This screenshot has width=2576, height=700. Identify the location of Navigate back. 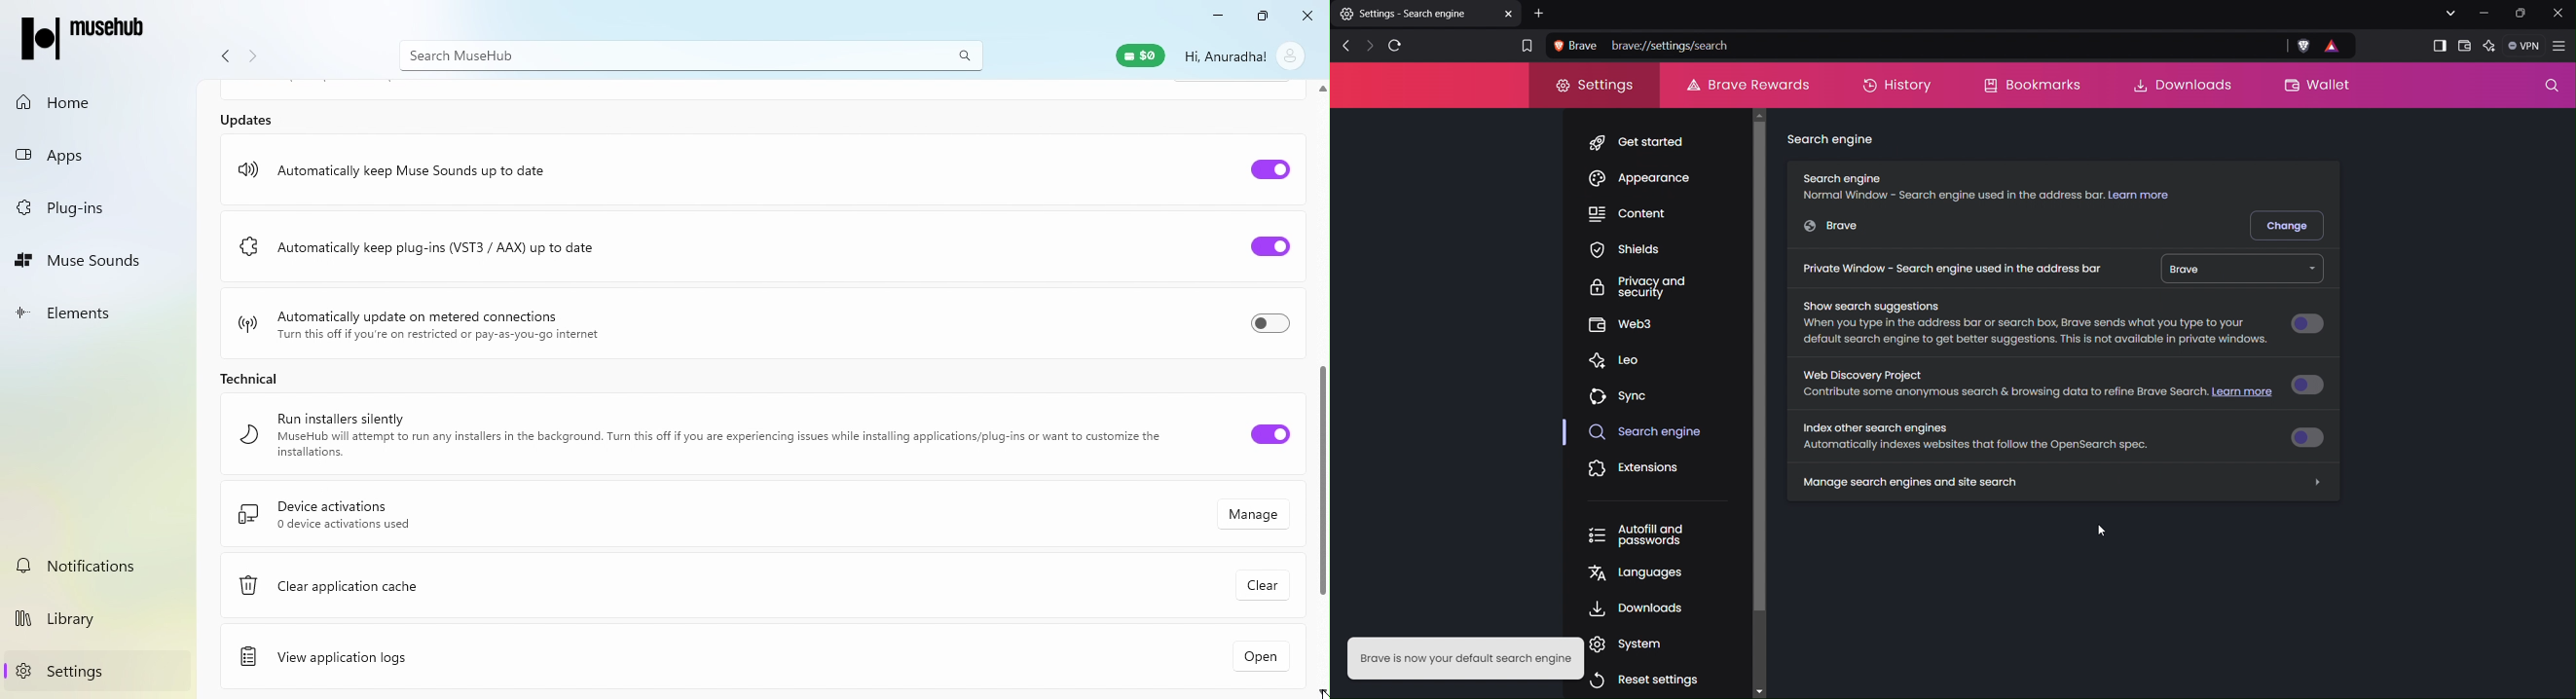
(225, 58).